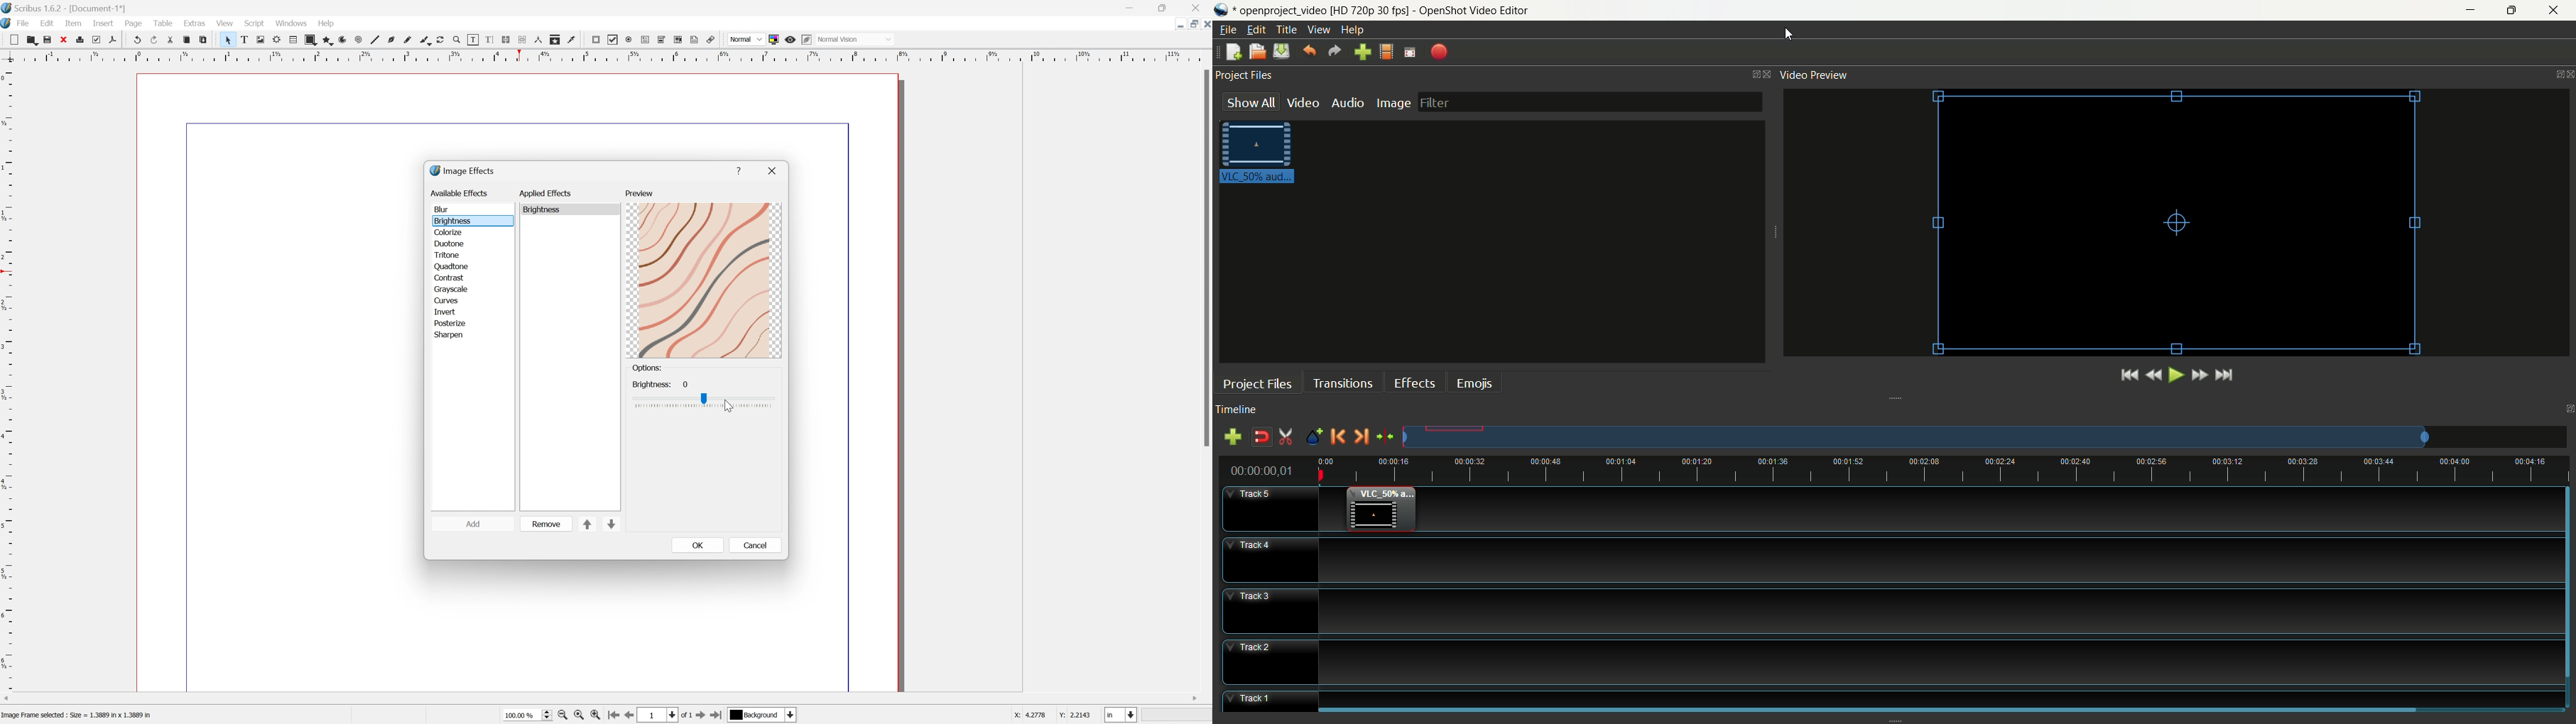  Describe the element at coordinates (1813, 75) in the screenshot. I see `video preview` at that location.